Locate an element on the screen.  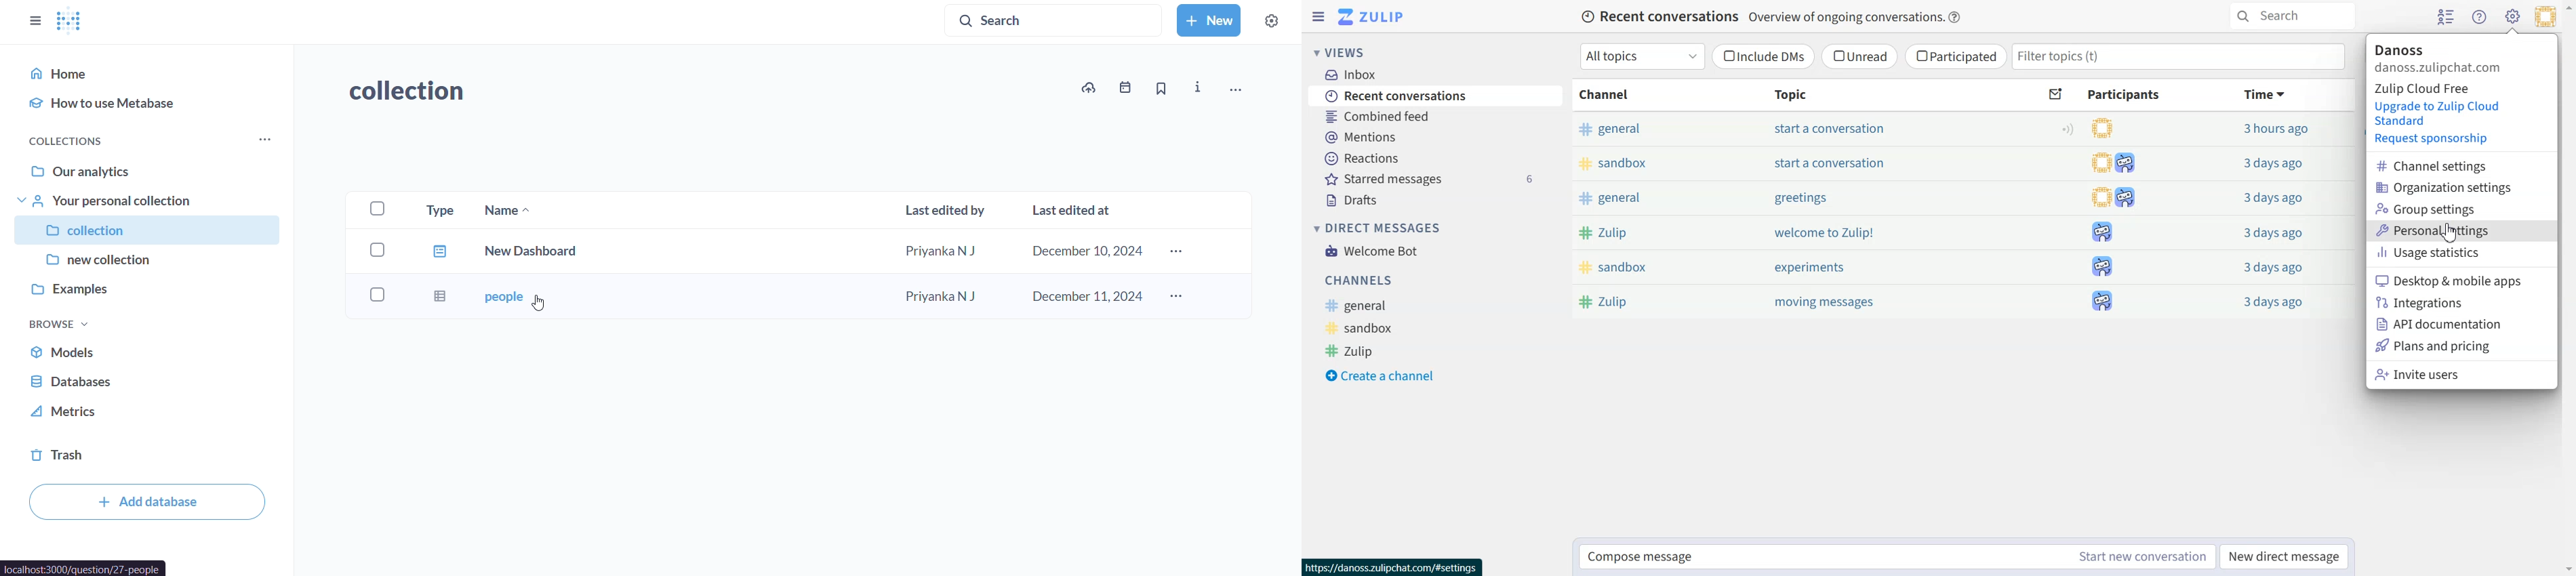
search is located at coordinates (1055, 21).